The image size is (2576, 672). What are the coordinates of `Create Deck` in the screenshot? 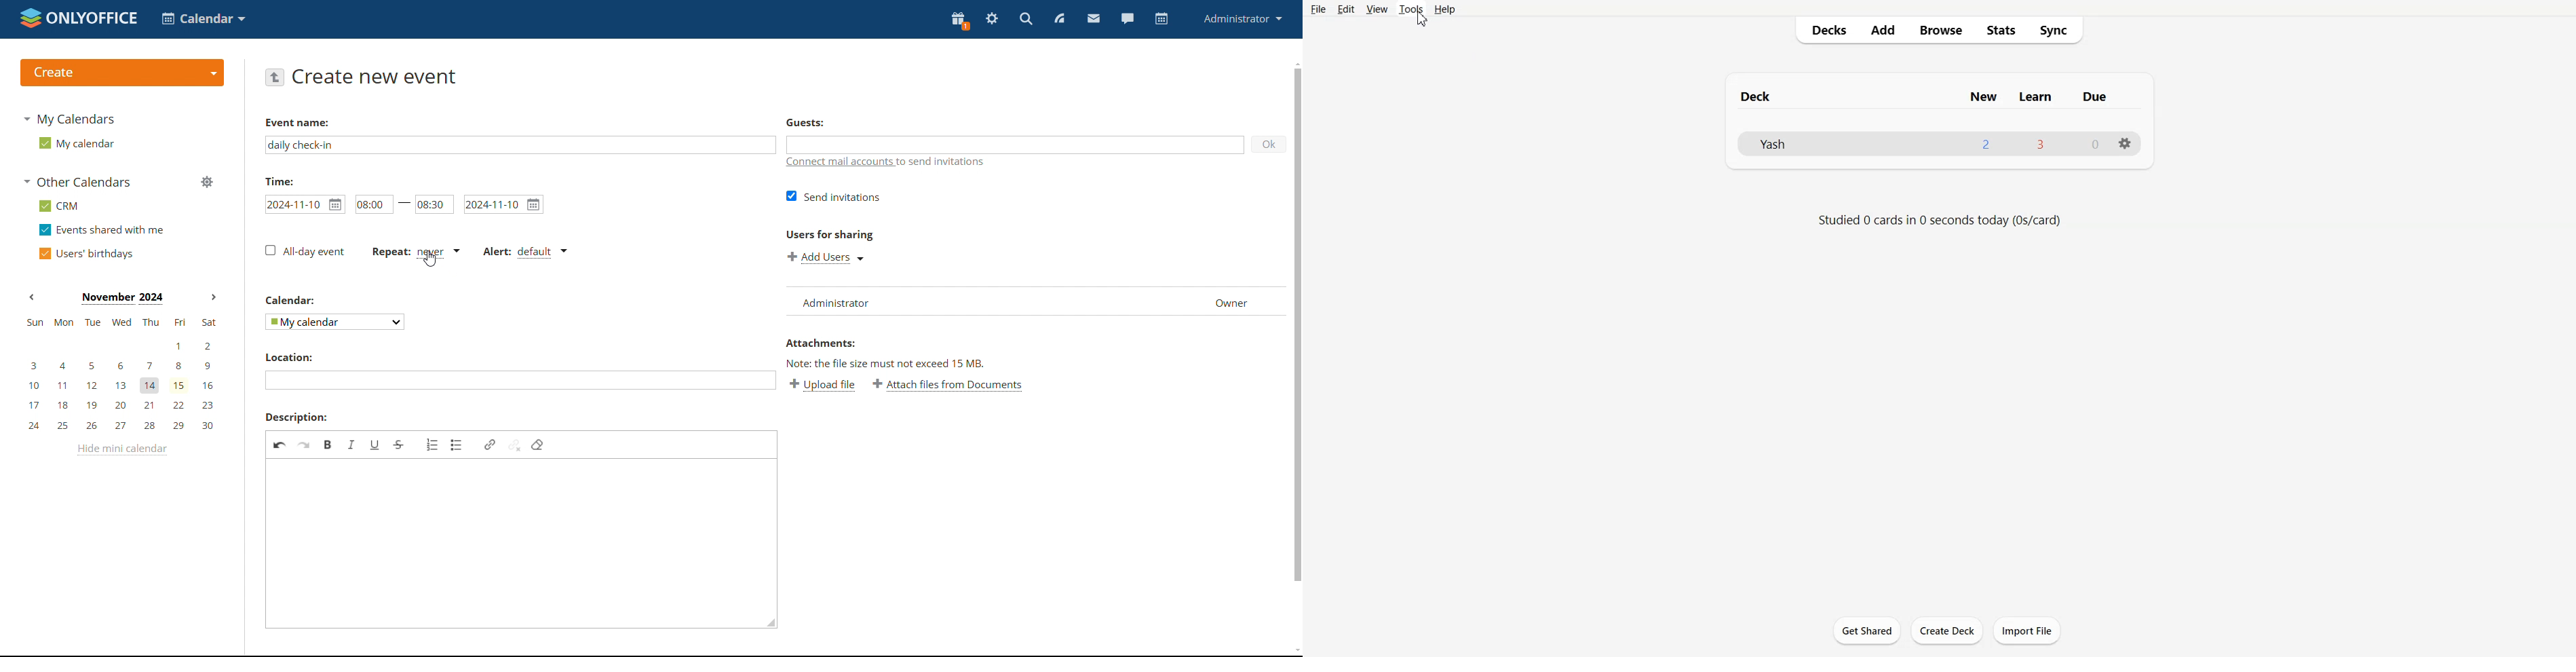 It's located at (1947, 630).